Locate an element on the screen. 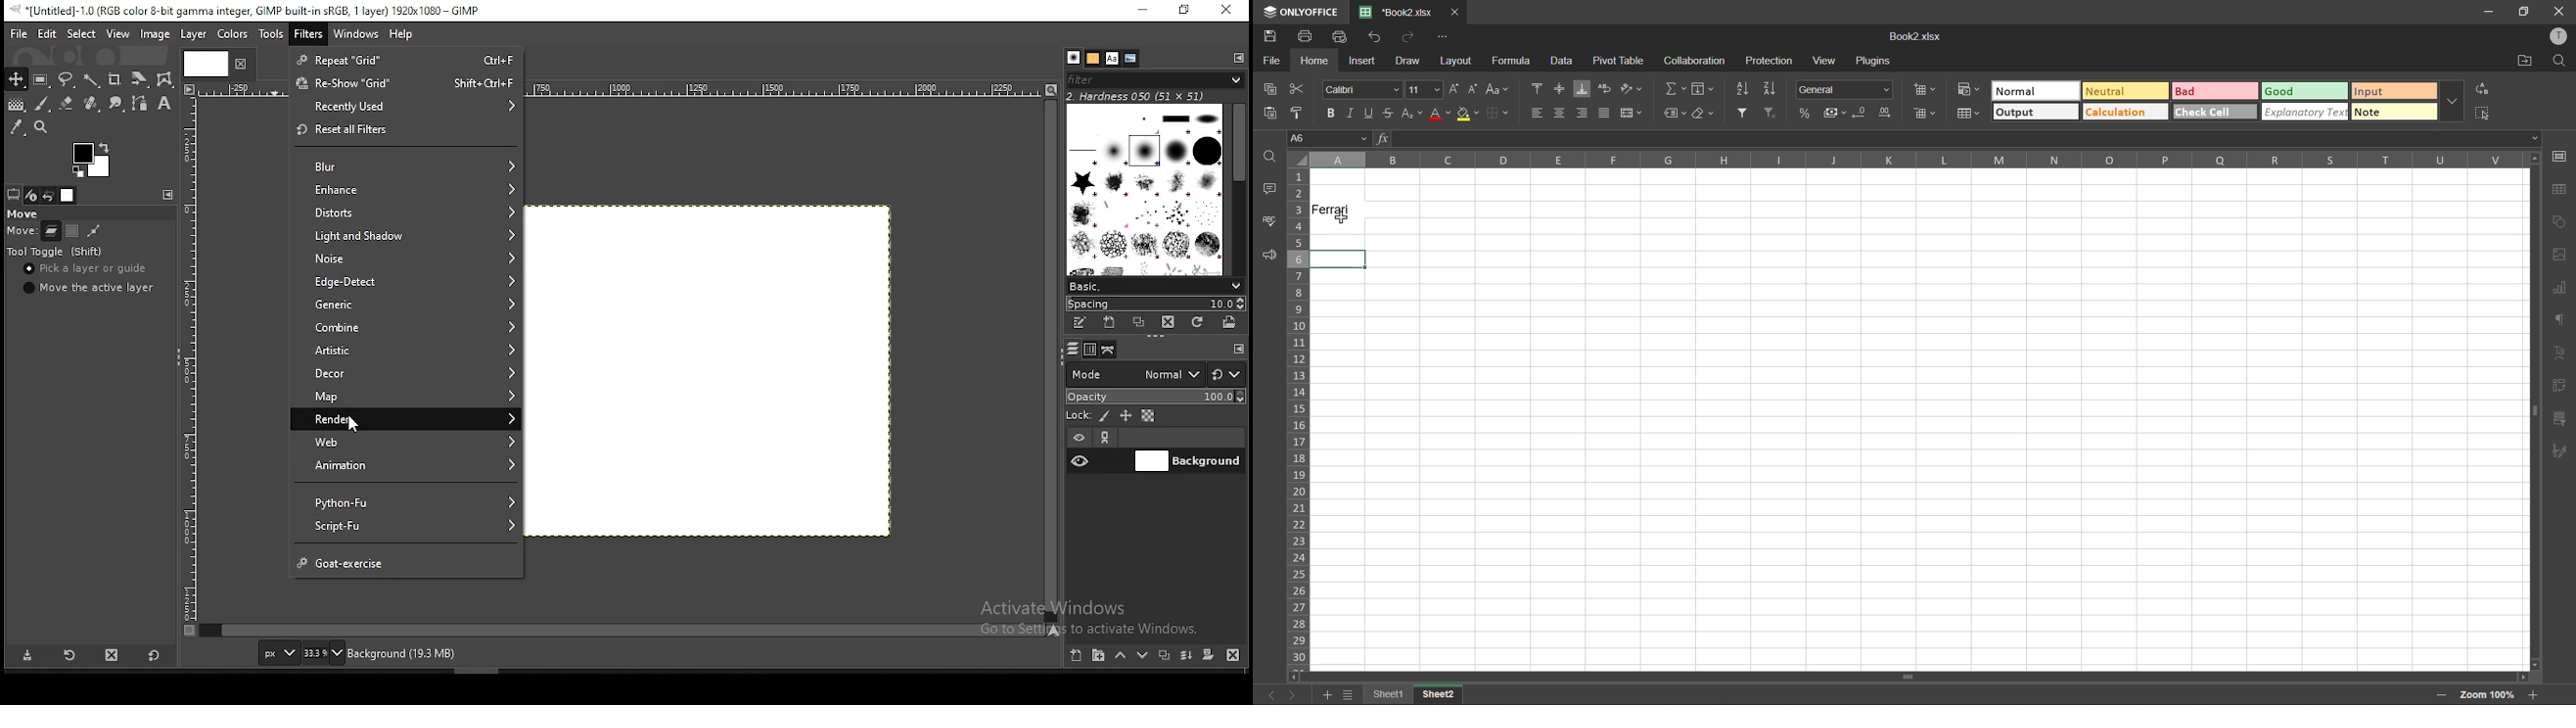 The width and height of the screenshot is (2576, 728). tool toggle is located at coordinates (58, 253).